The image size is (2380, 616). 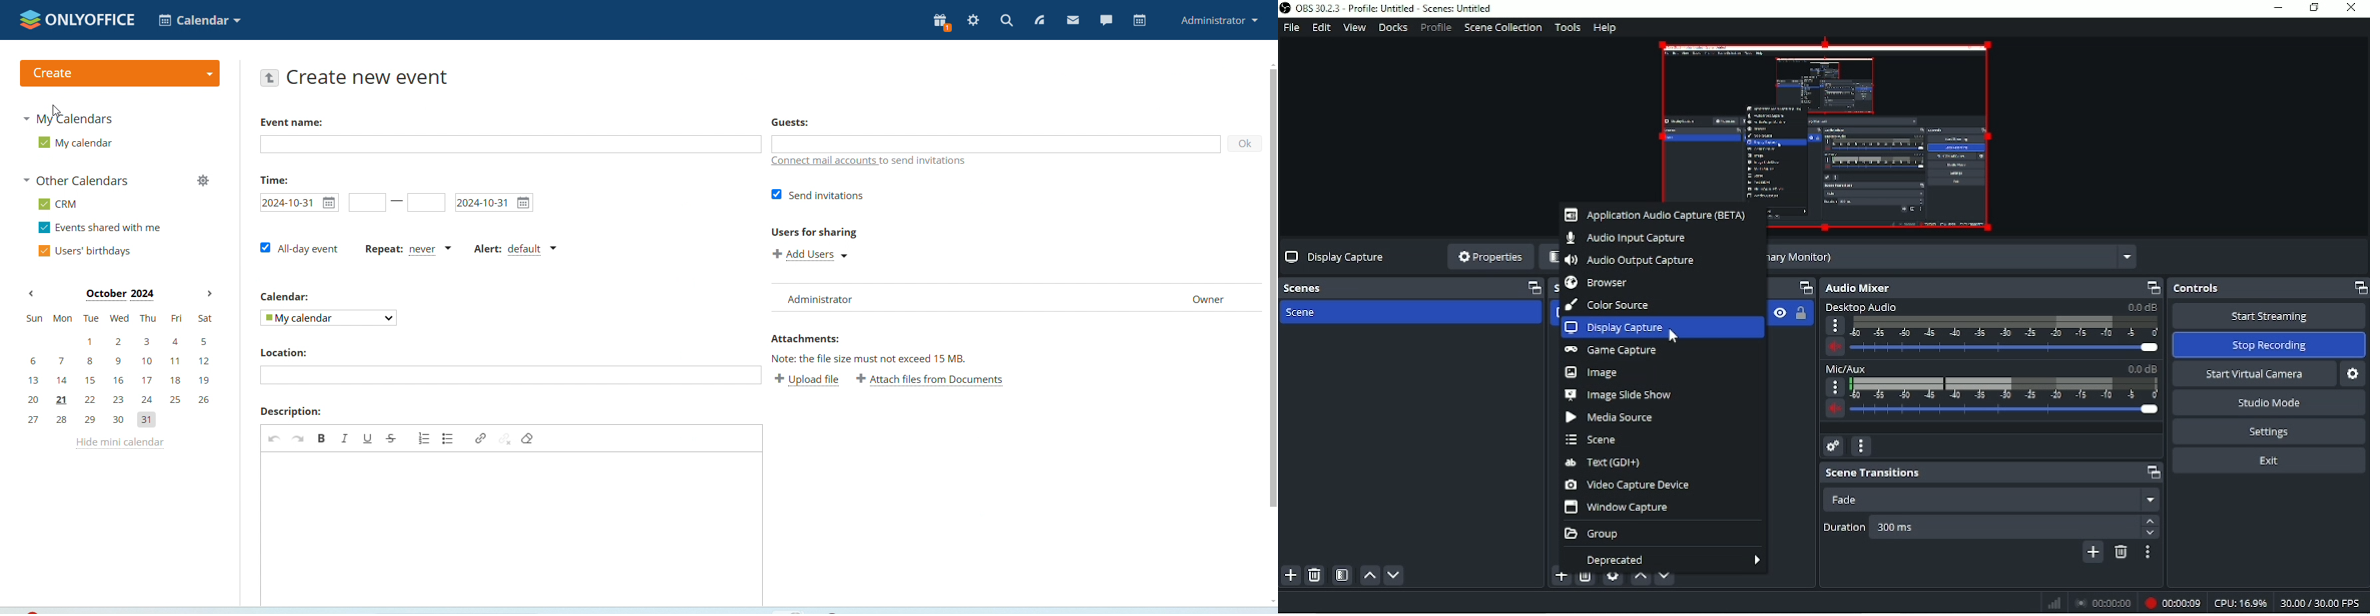 What do you see at coordinates (2278, 8) in the screenshot?
I see `Minimize` at bounding box center [2278, 8].